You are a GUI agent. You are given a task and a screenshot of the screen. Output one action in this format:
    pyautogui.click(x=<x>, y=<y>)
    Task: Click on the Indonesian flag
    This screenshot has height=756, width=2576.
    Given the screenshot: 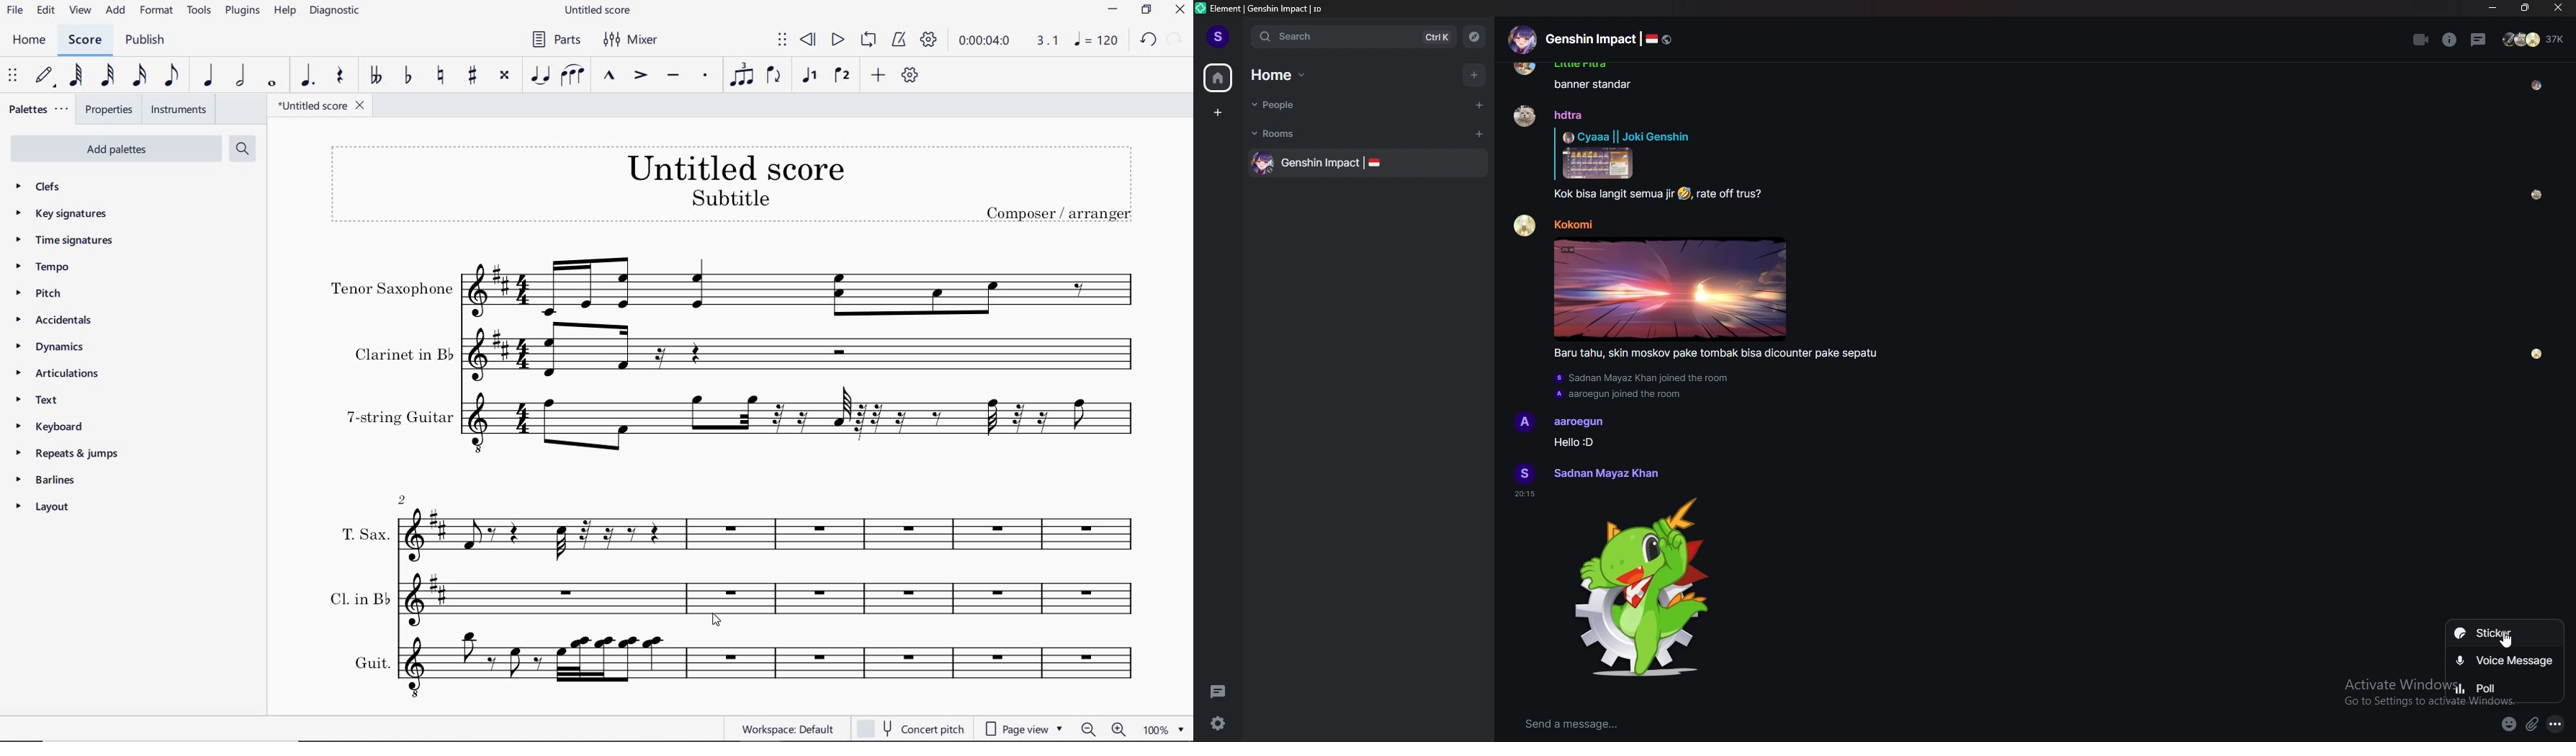 What is the action you would take?
    pyautogui.click(x=1651, y=39)
    